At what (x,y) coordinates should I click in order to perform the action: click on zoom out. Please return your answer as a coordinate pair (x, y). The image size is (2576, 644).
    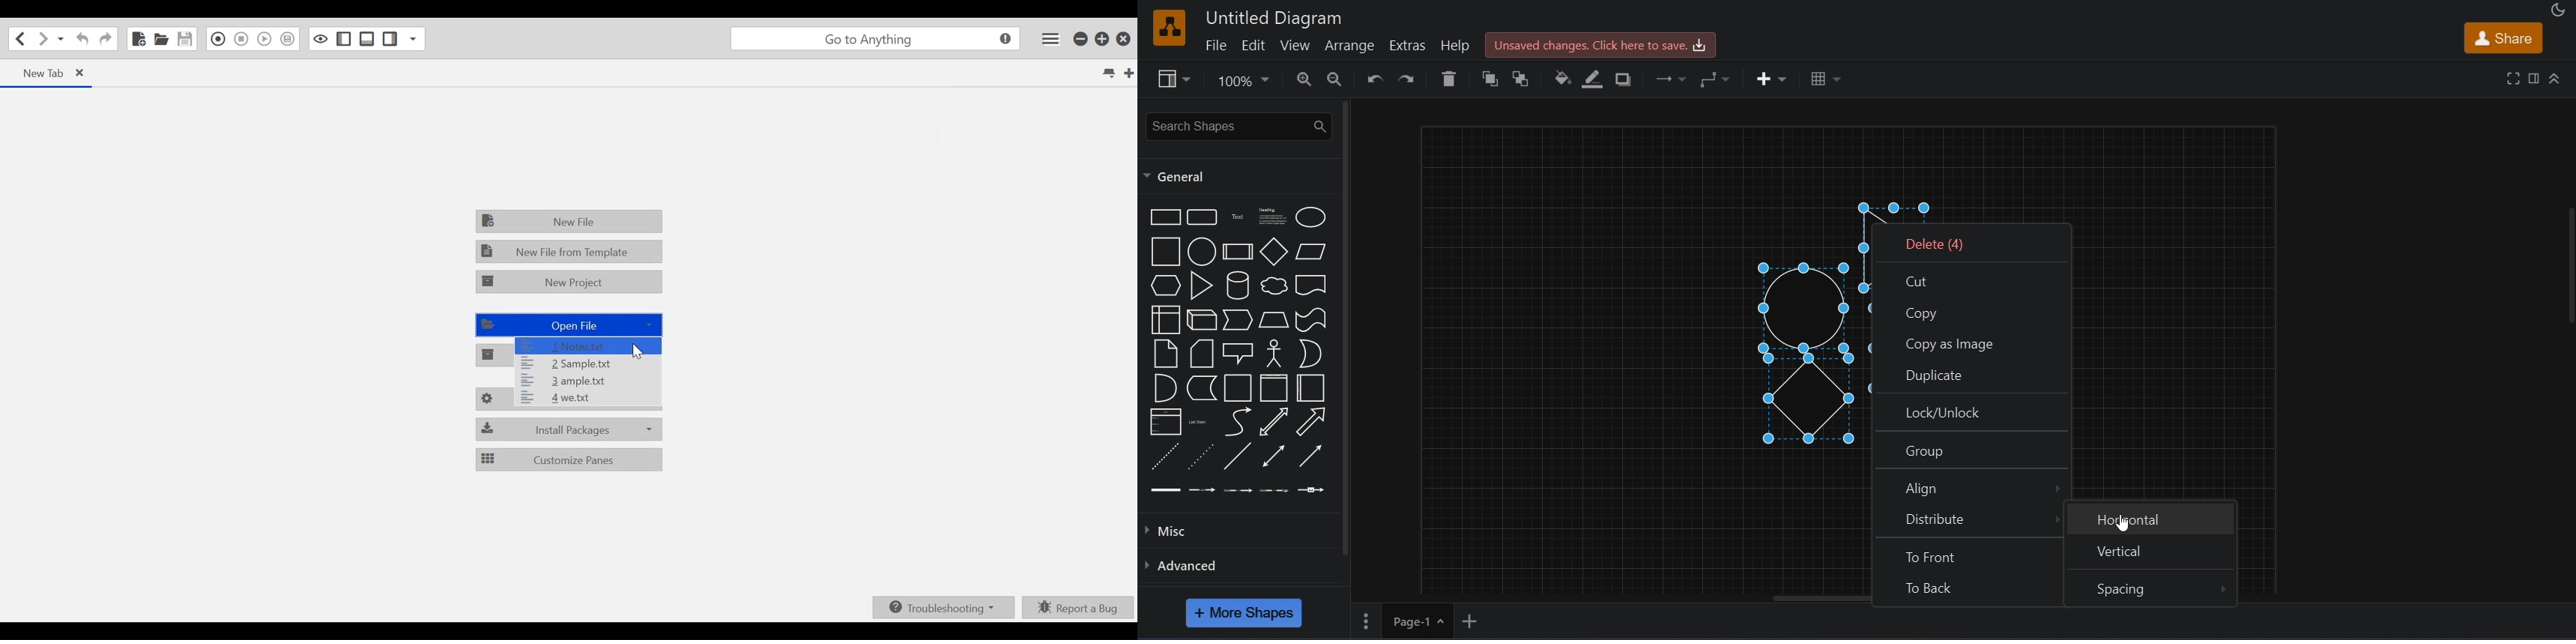
    Looking at the image, I should click on (1337, 79).